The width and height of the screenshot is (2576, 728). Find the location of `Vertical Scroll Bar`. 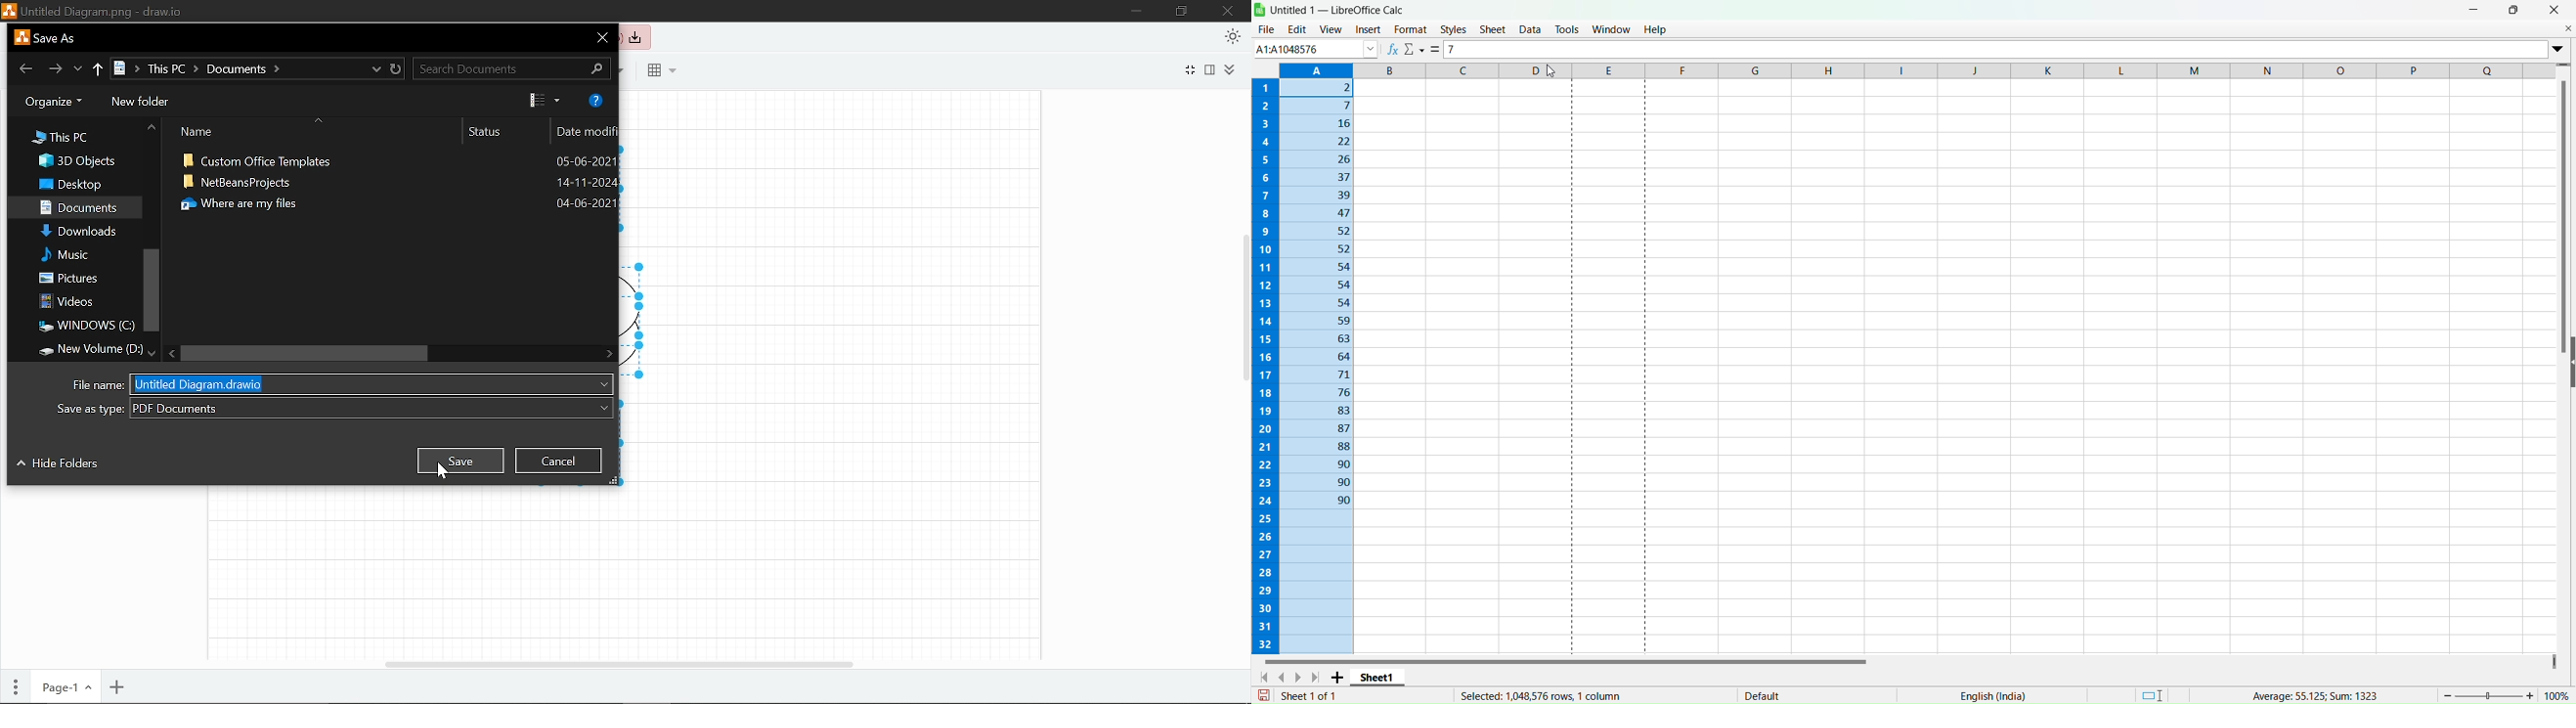

Vertical Scroll Bar is located at coordinates (2563, 218).